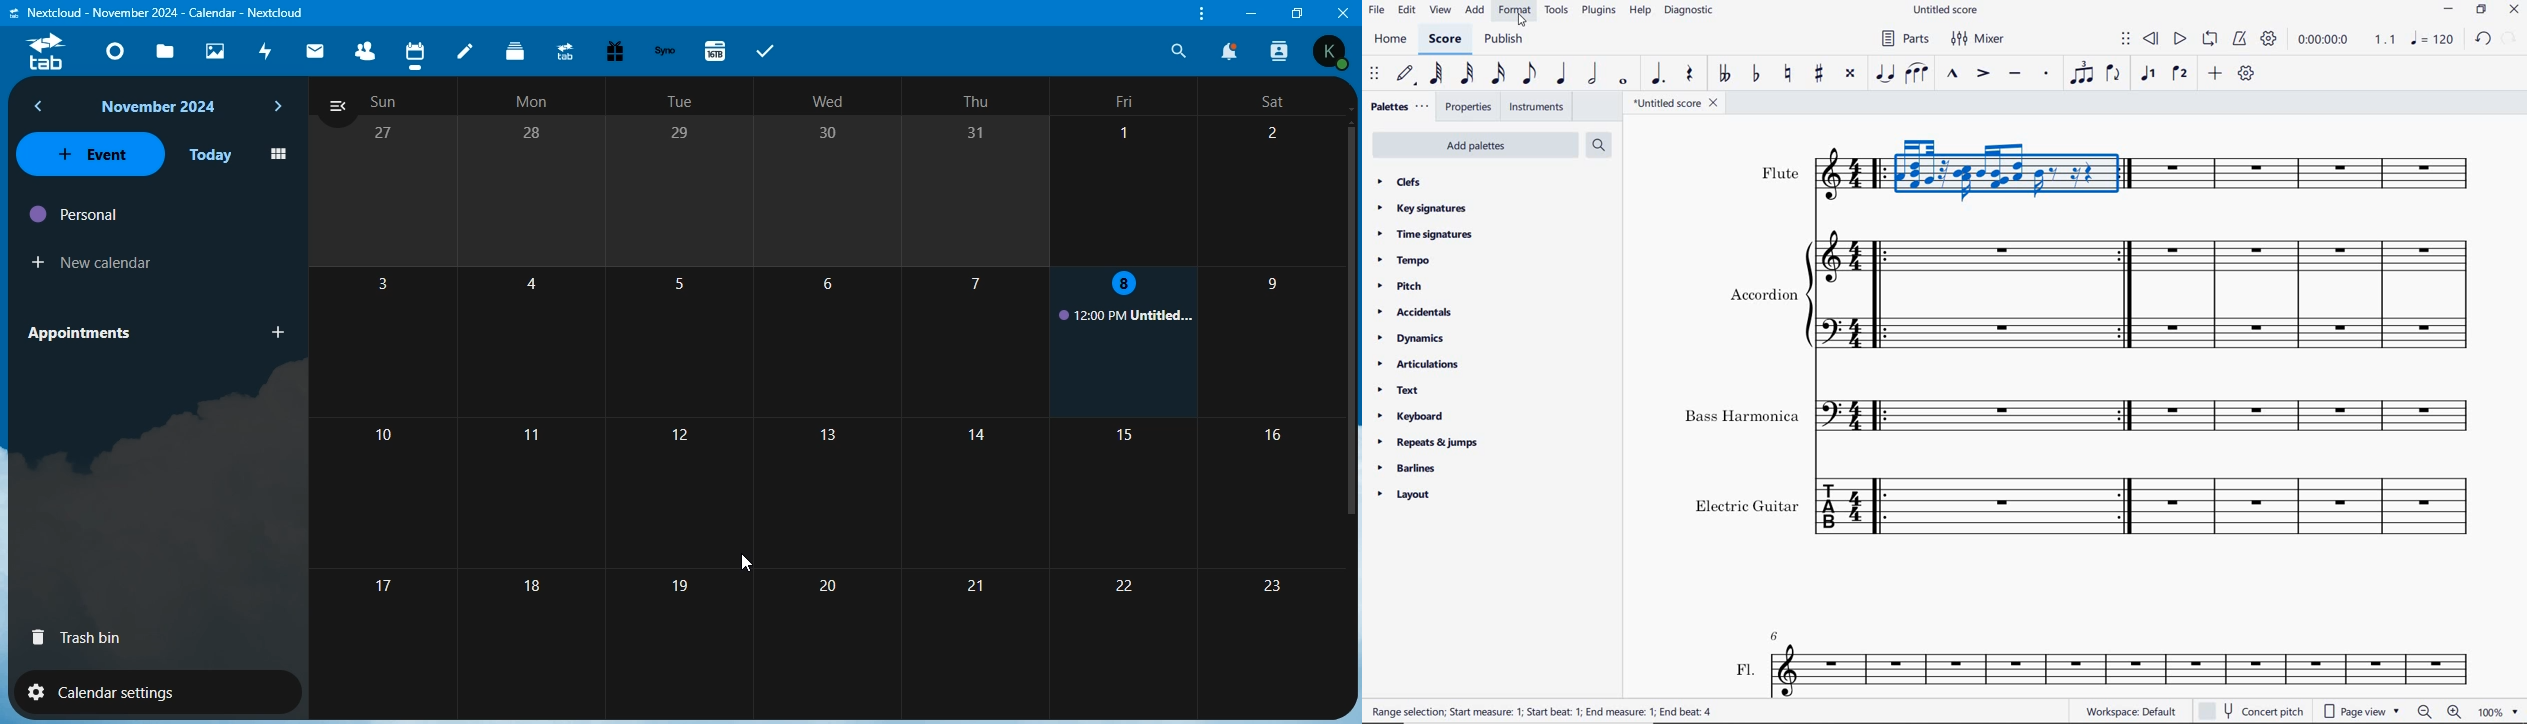  What do you see at coordinates (1231, 51) in the screenshot?
I see `notifications` at bounding box center [1231, 51].